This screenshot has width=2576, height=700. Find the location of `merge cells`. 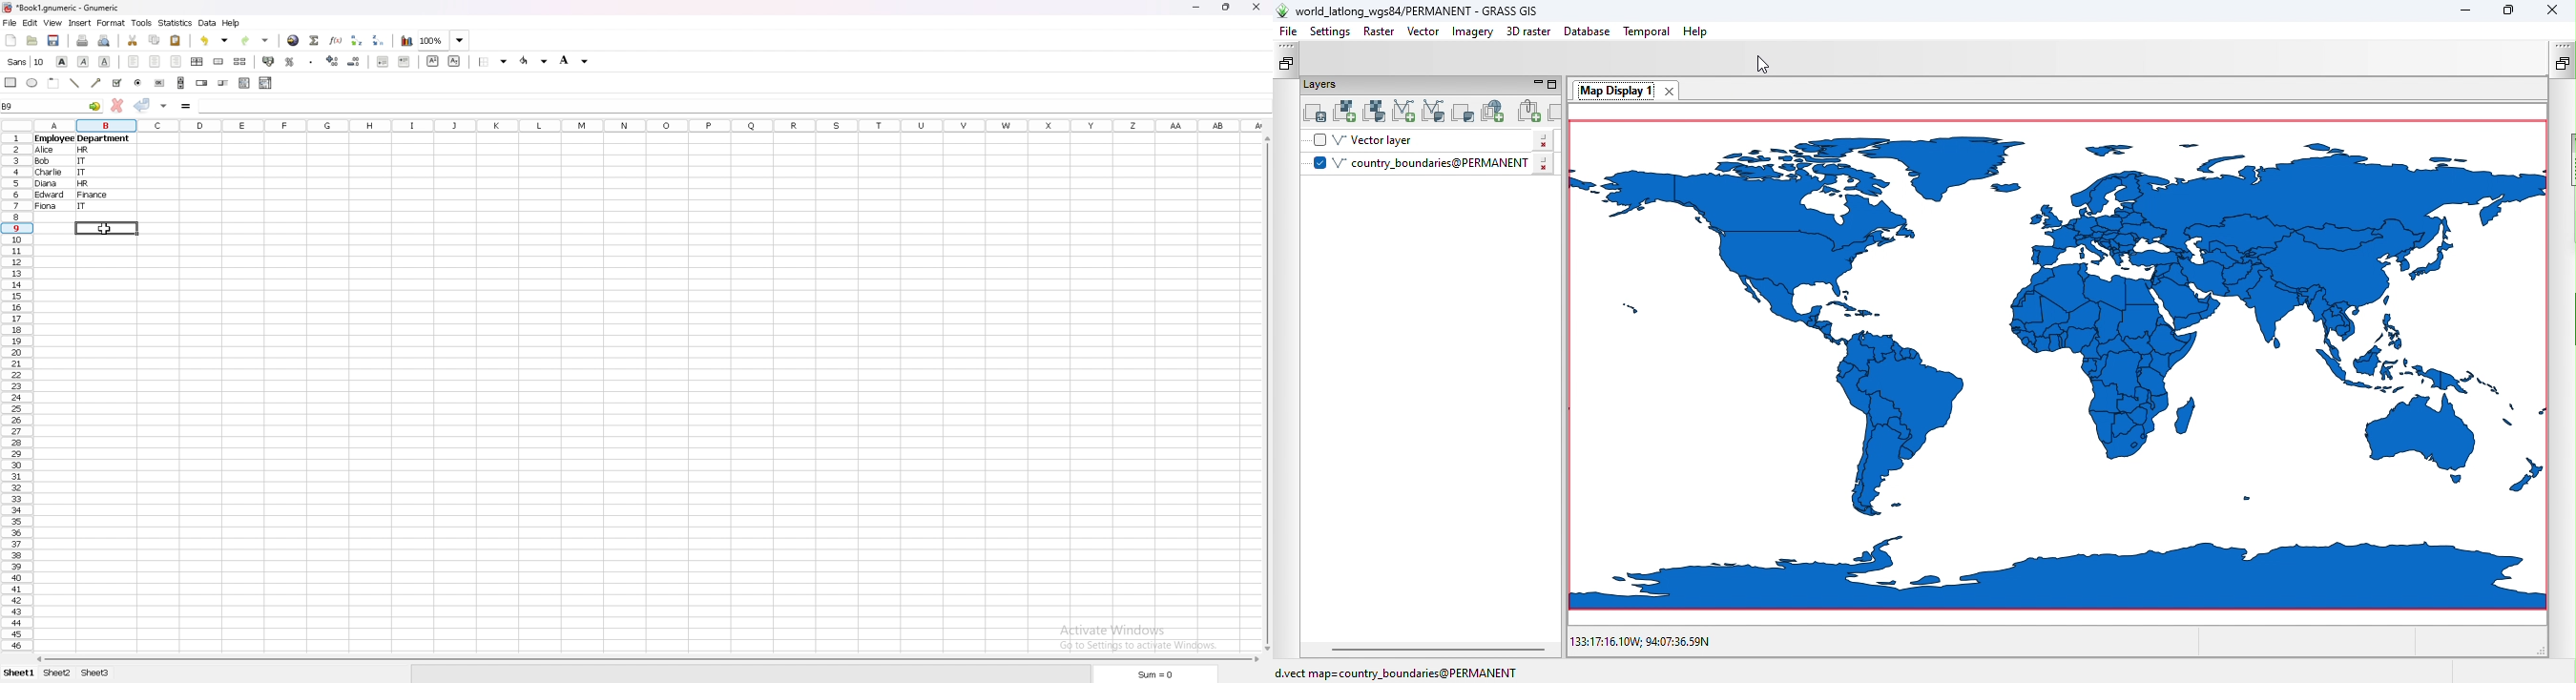

merge cells is located at coordinates (219, 62).